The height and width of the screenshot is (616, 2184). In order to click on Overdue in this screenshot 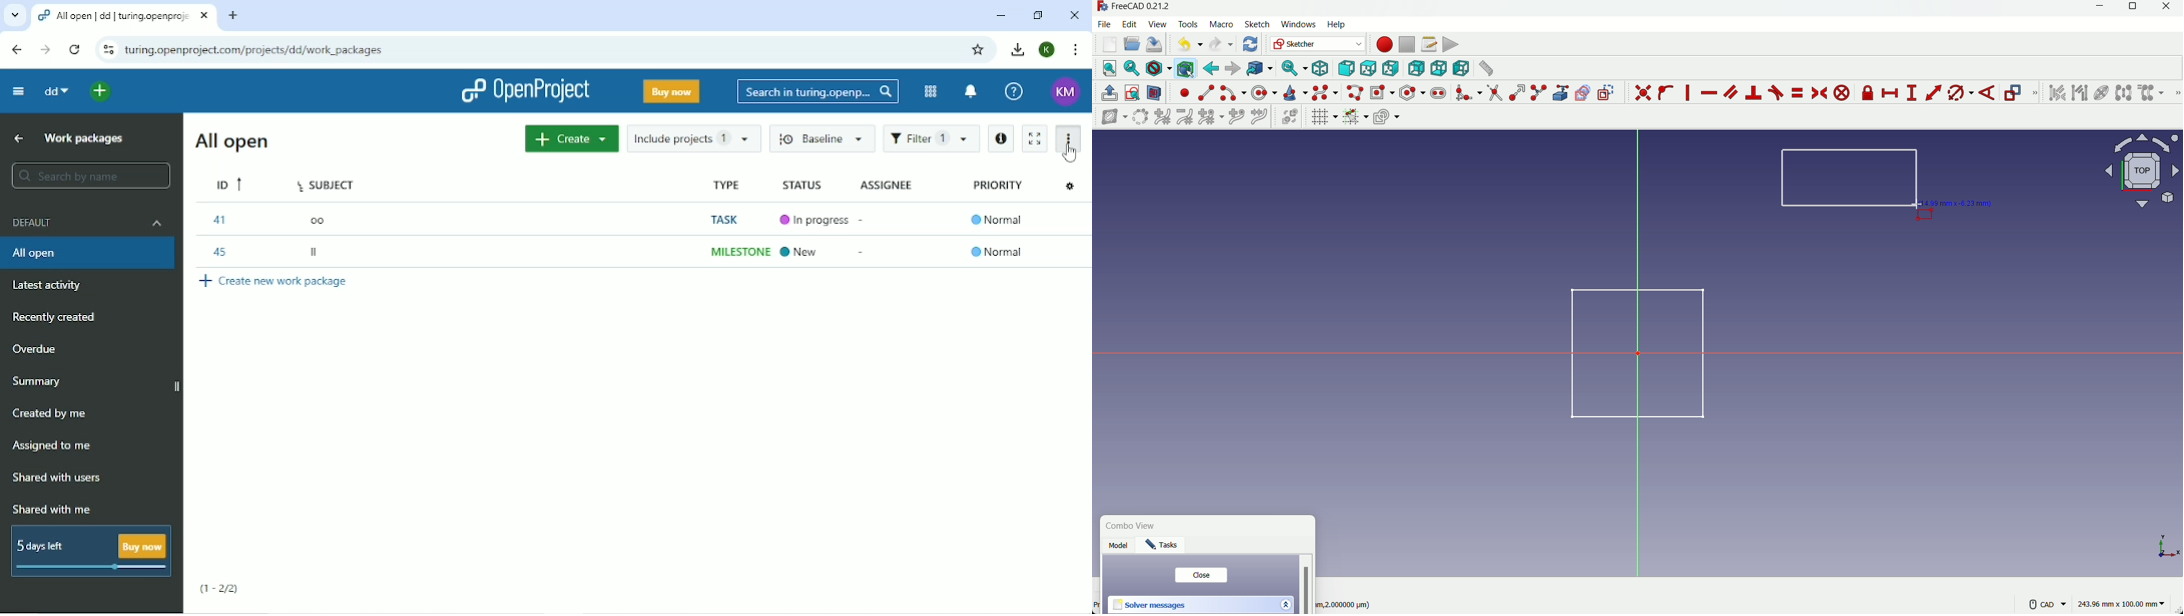, I will do `click(36, 348)`.